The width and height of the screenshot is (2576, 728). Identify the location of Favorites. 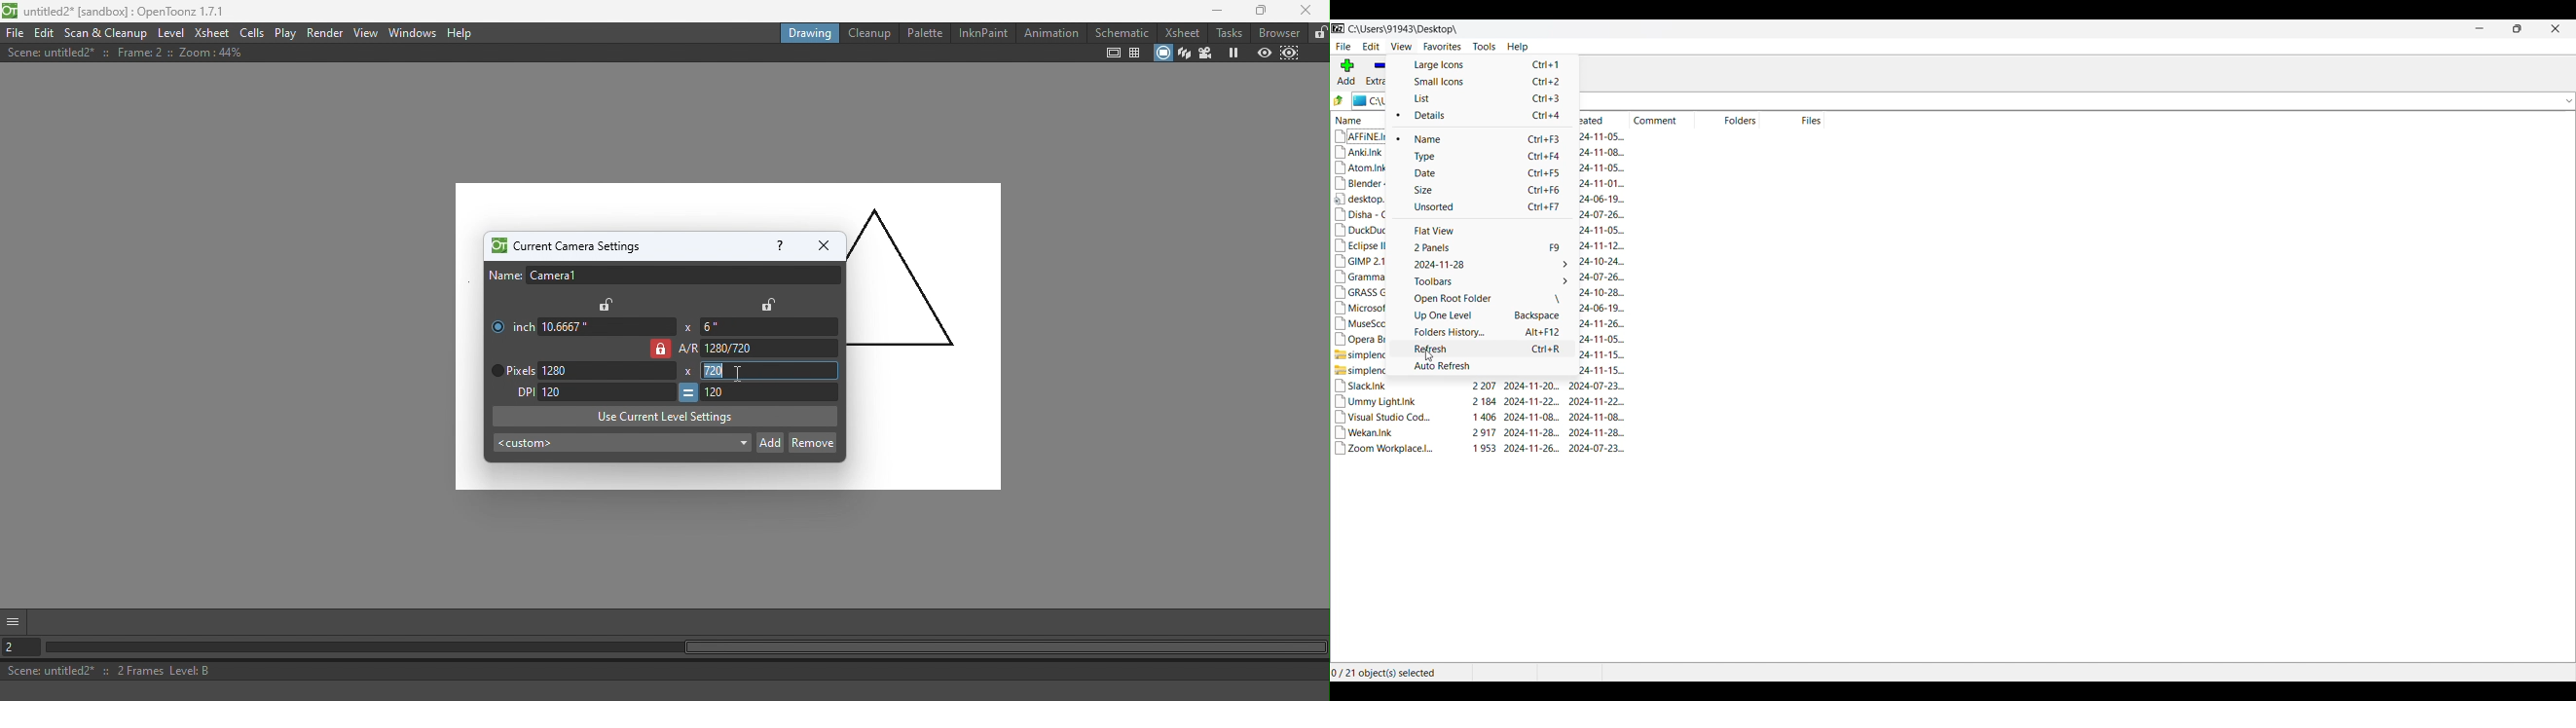
(1442, 47).